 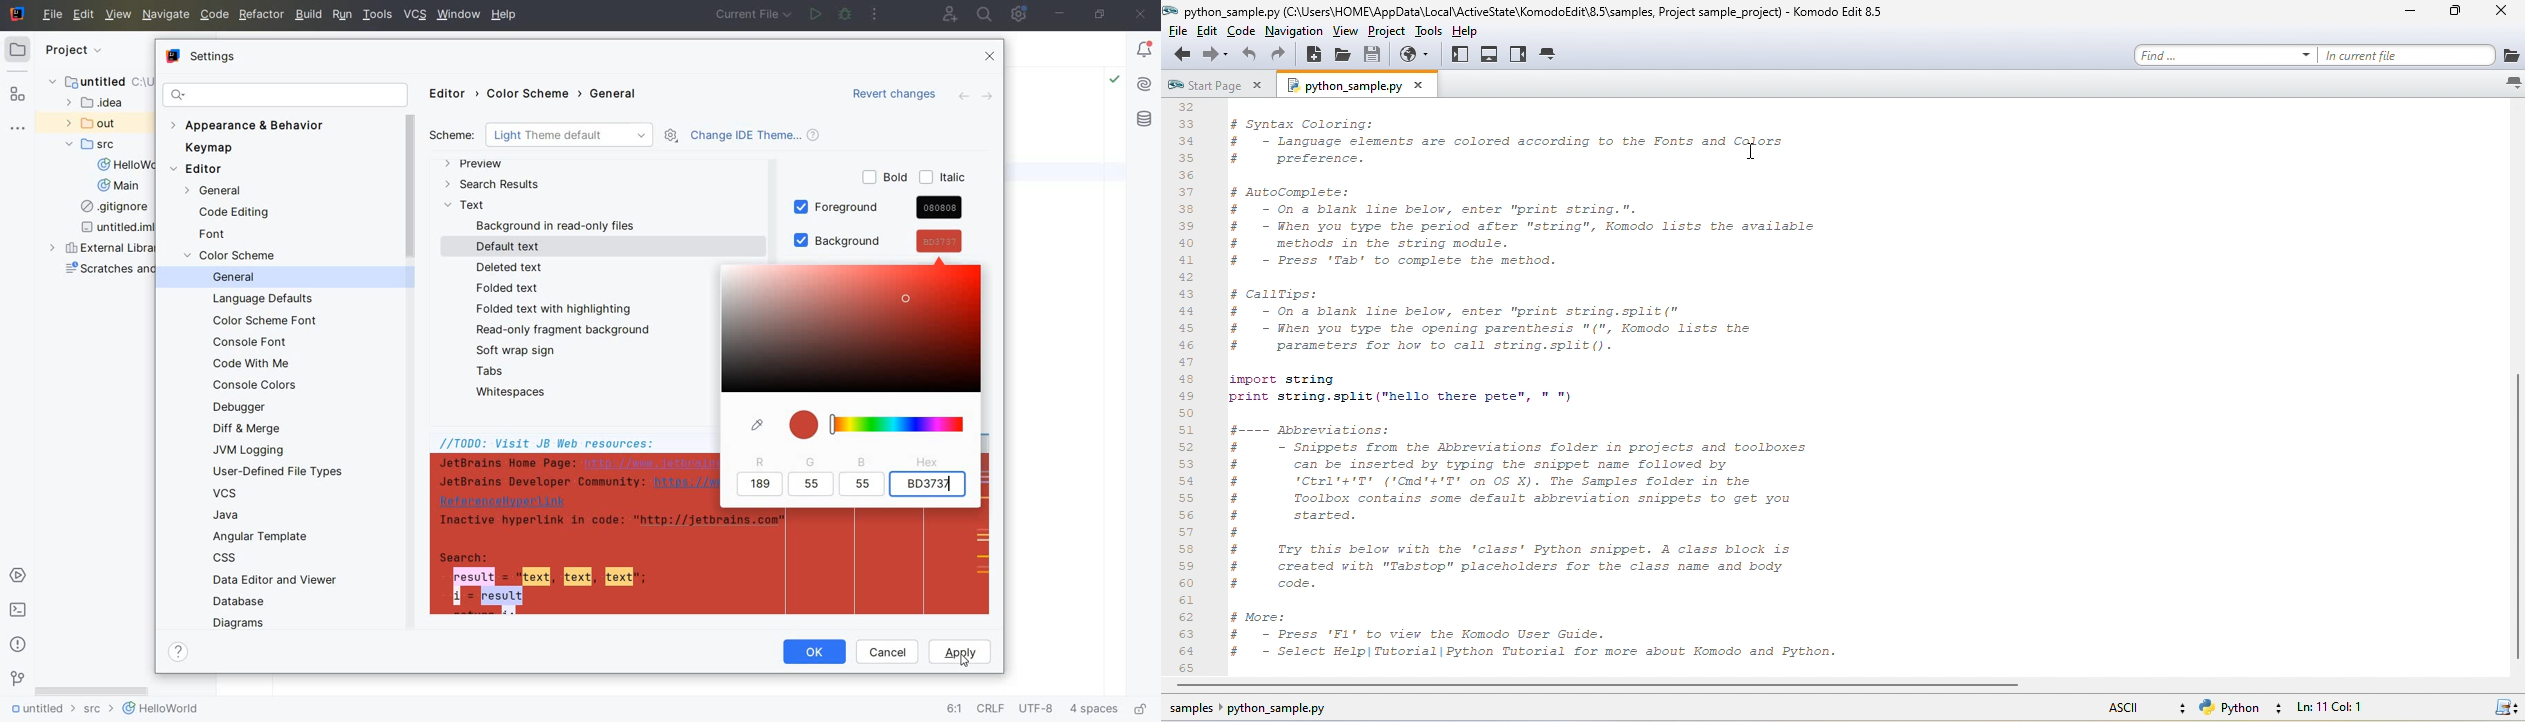 What do you see at coordinates (1377, 86) in the screenshot?
I see `python sample` at bounding box center [1377, 86].